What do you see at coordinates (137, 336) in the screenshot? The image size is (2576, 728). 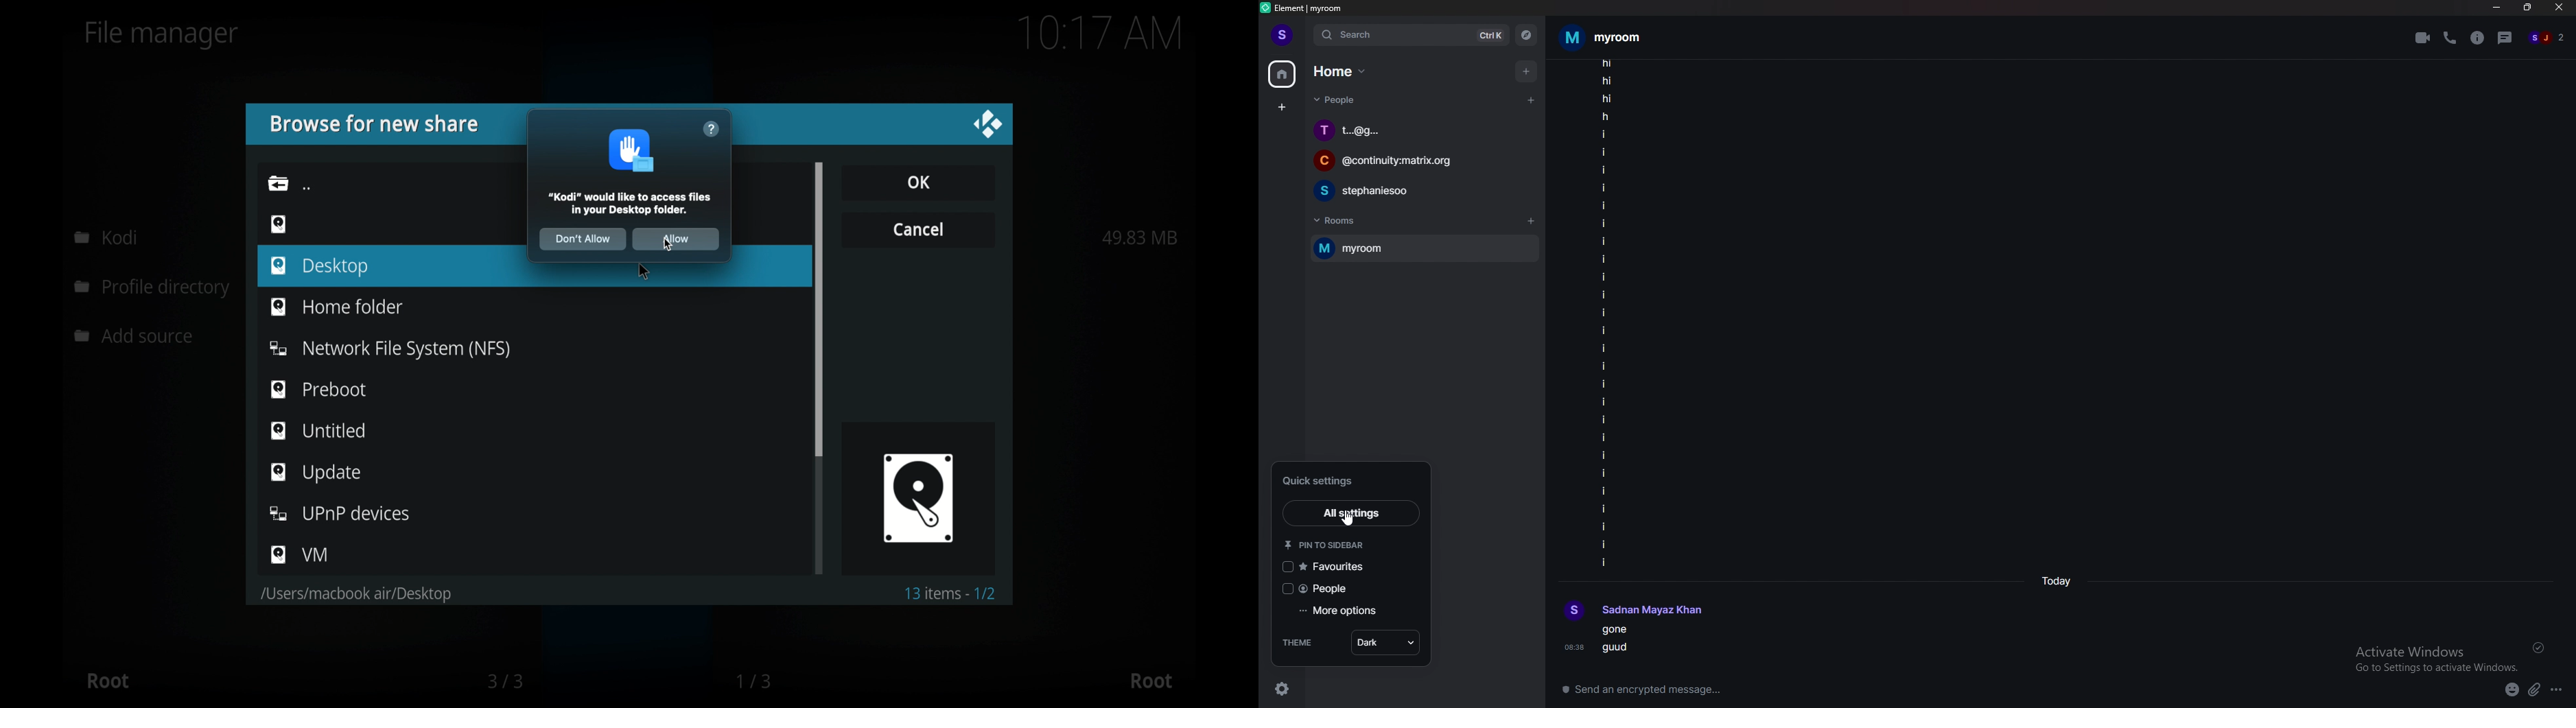 I see `add source` at bounding box center [137, 336].